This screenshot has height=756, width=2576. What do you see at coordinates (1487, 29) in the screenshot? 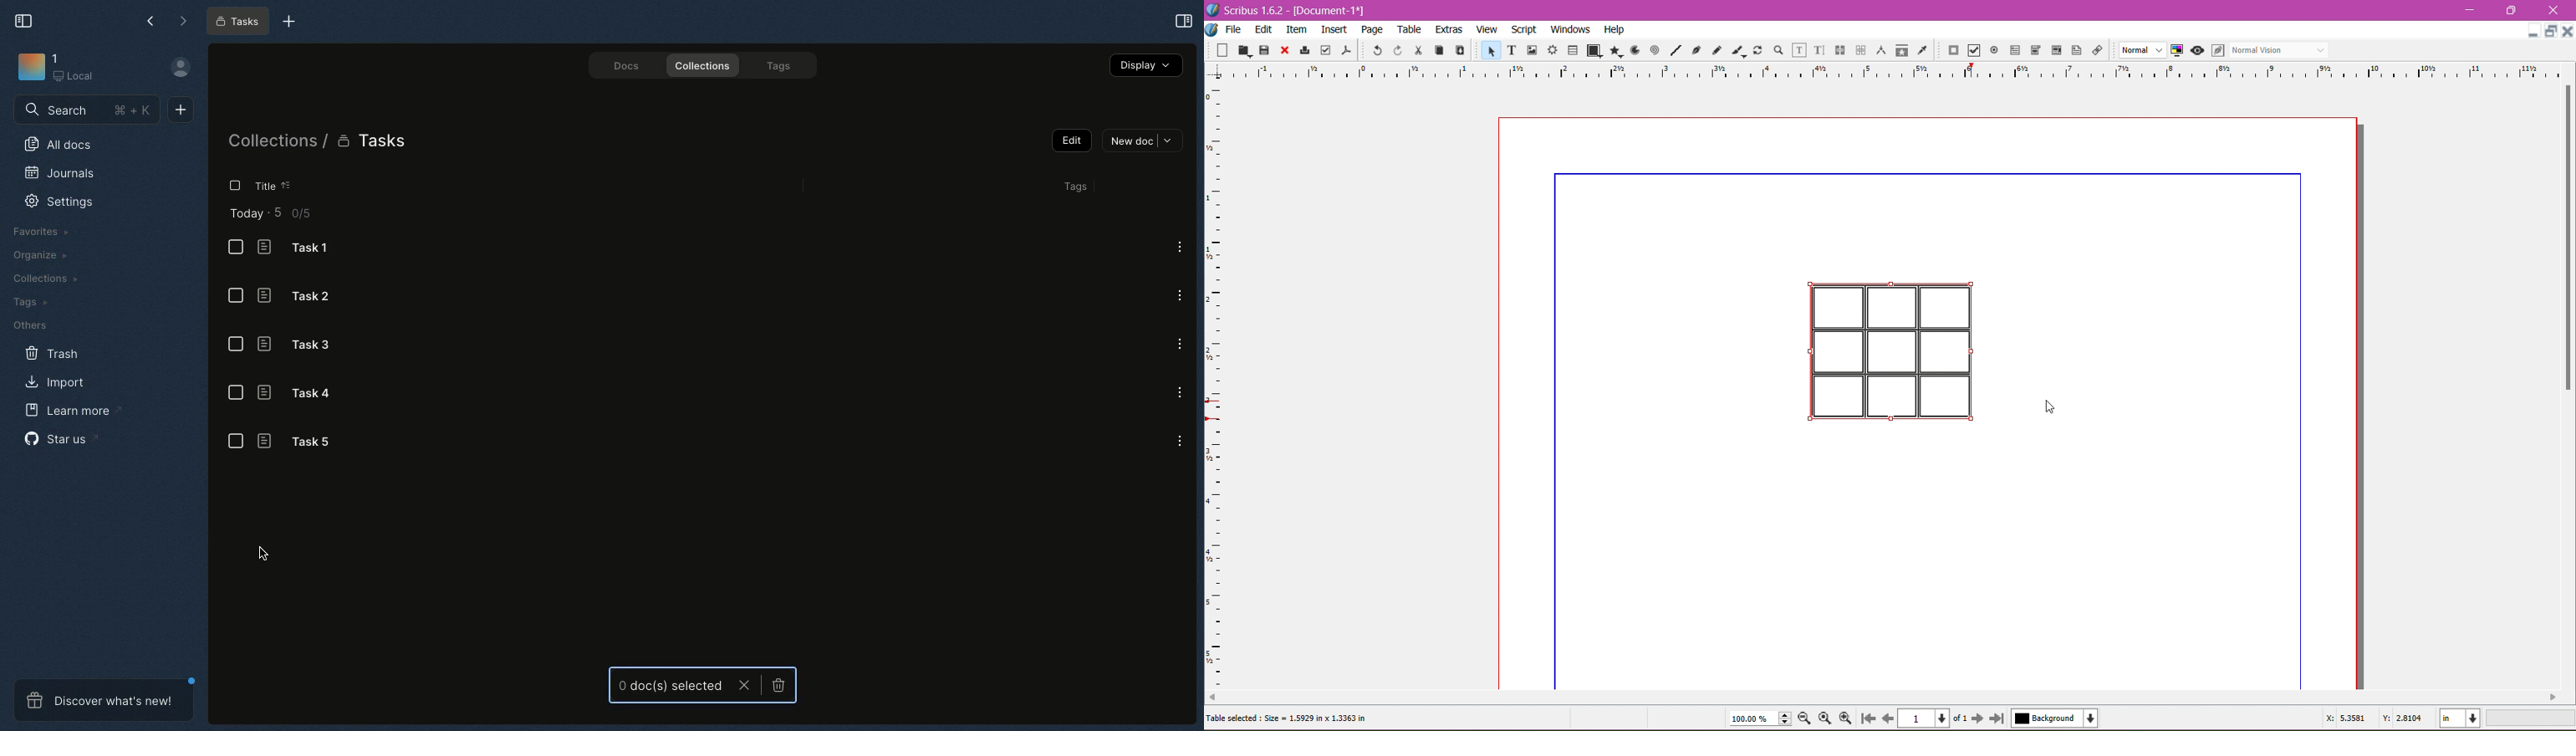
I see `View` at bounding box center [1487, 29].